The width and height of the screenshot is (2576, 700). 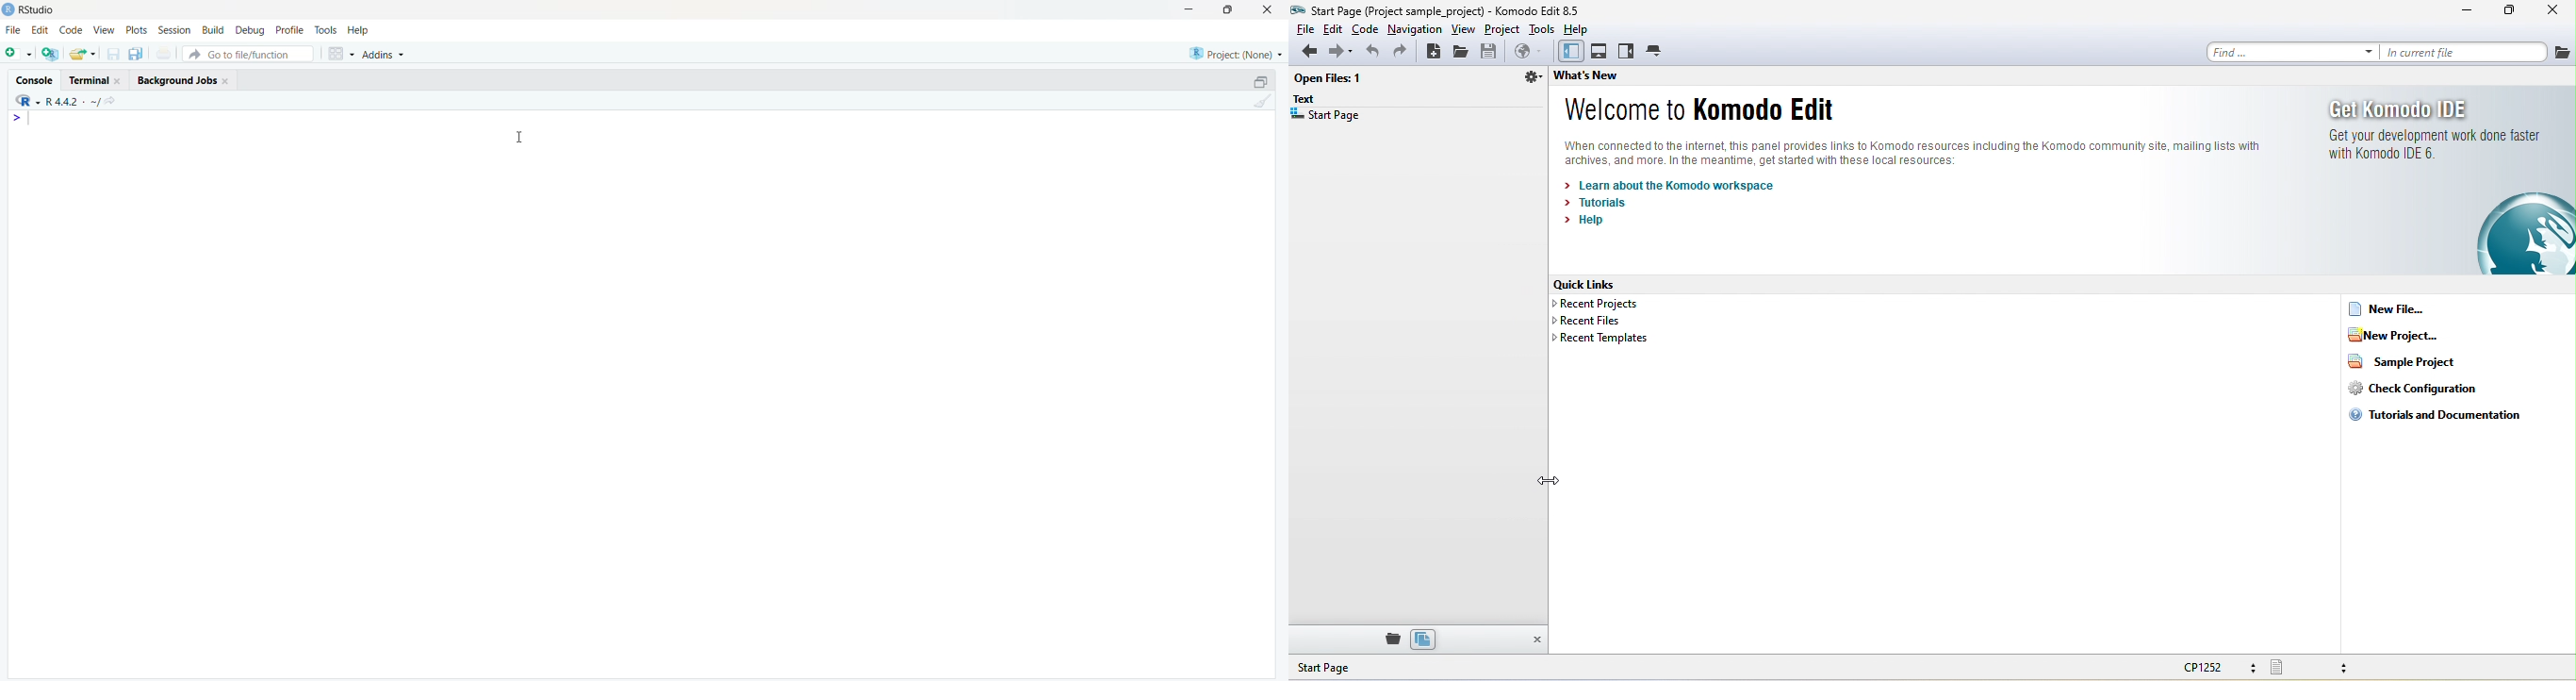 I want to click on plots, so click(x=136, y=30).